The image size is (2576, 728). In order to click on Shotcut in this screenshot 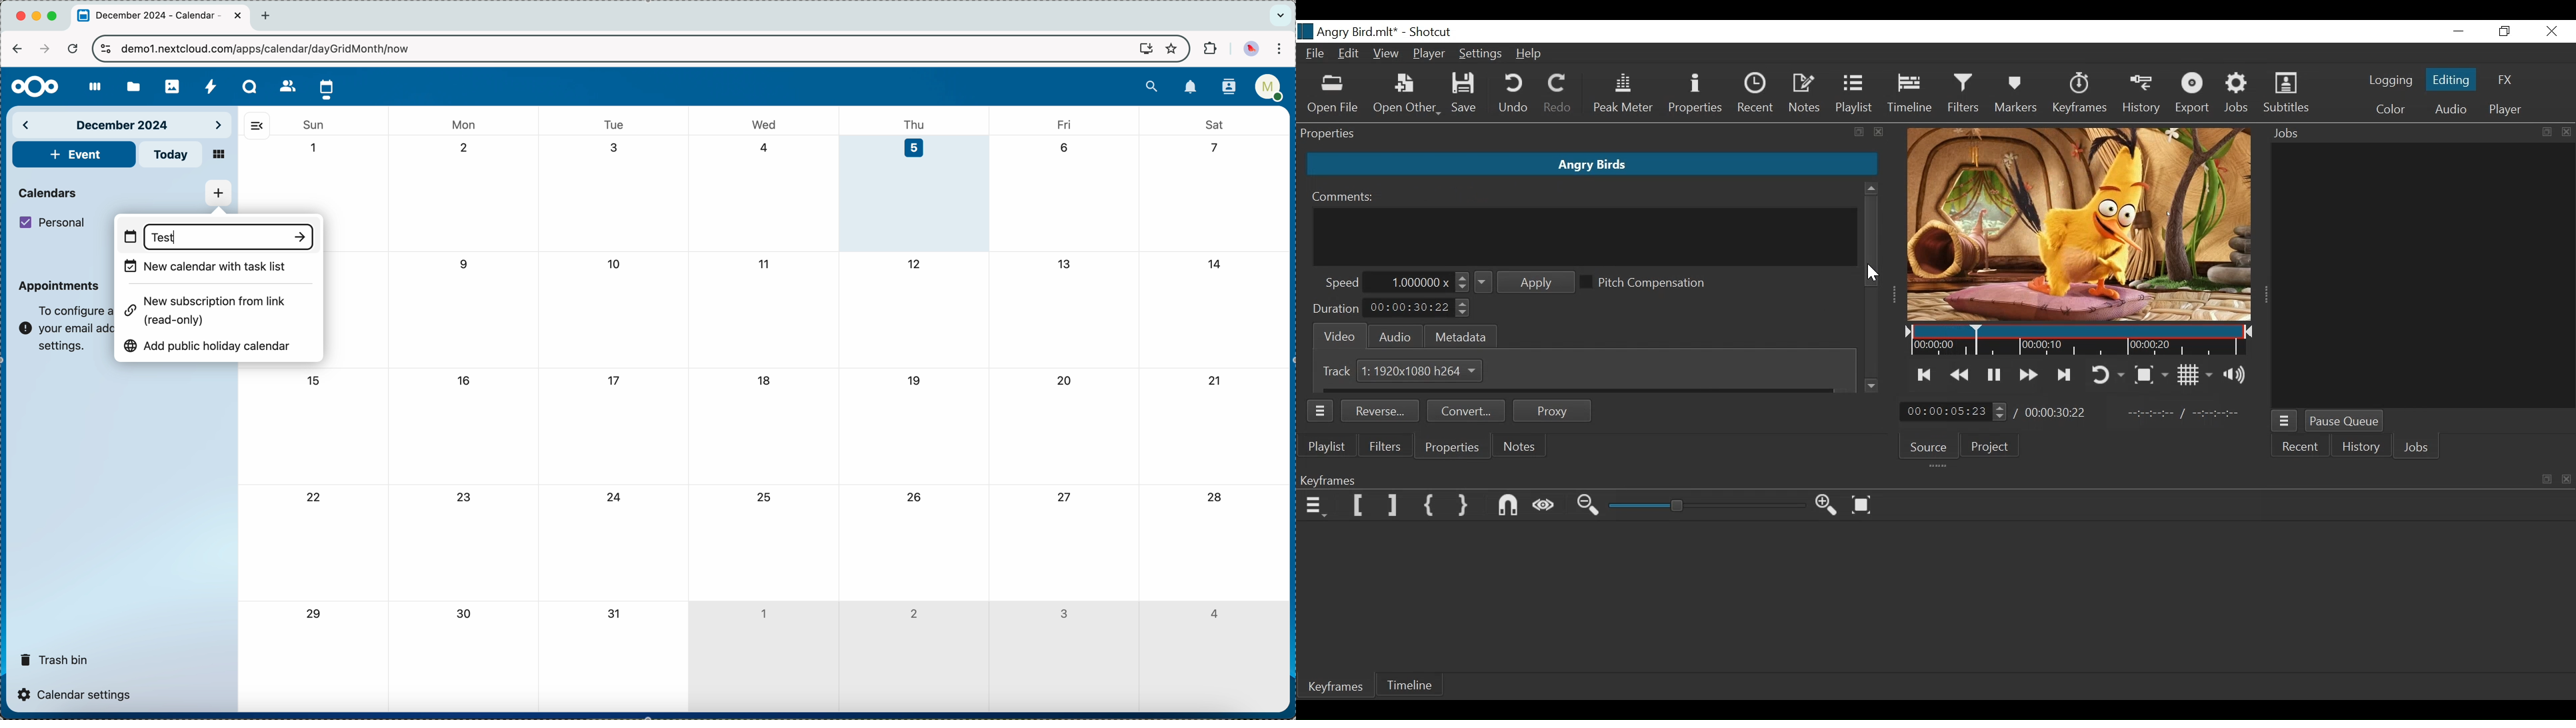, I will do `click(1433, 33)`.